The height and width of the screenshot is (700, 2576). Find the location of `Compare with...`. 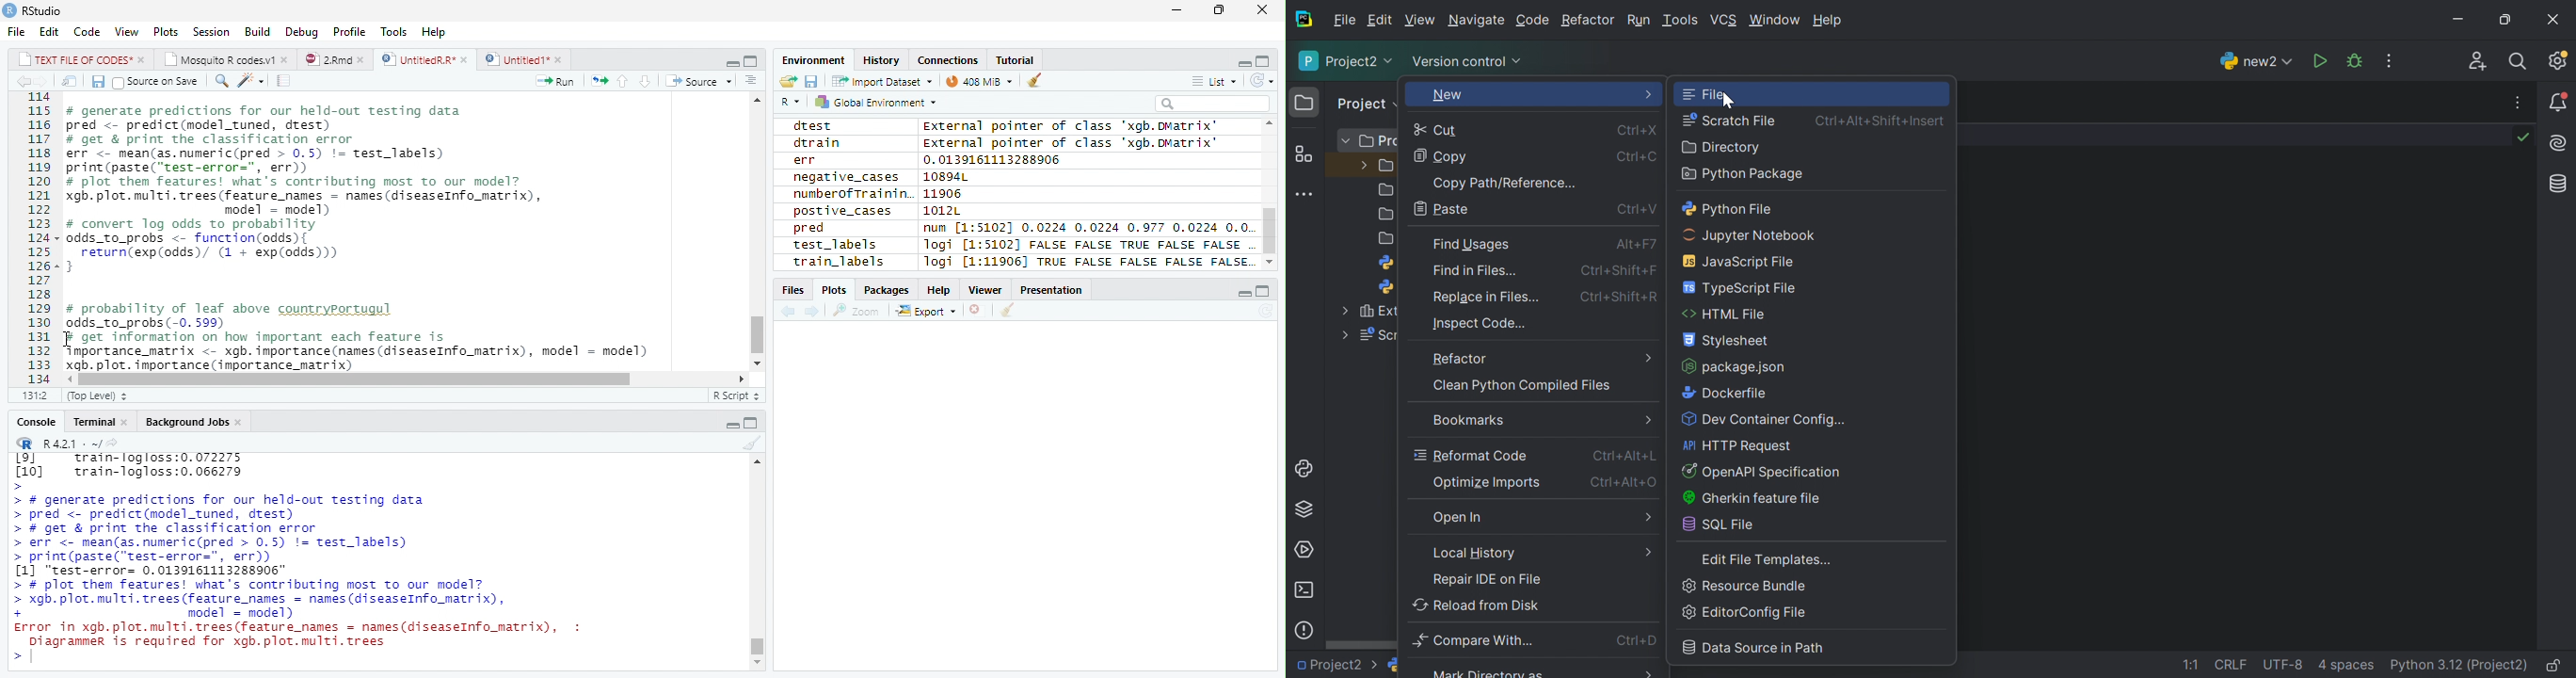

Compare with... is located at coordinates (1478, 640).